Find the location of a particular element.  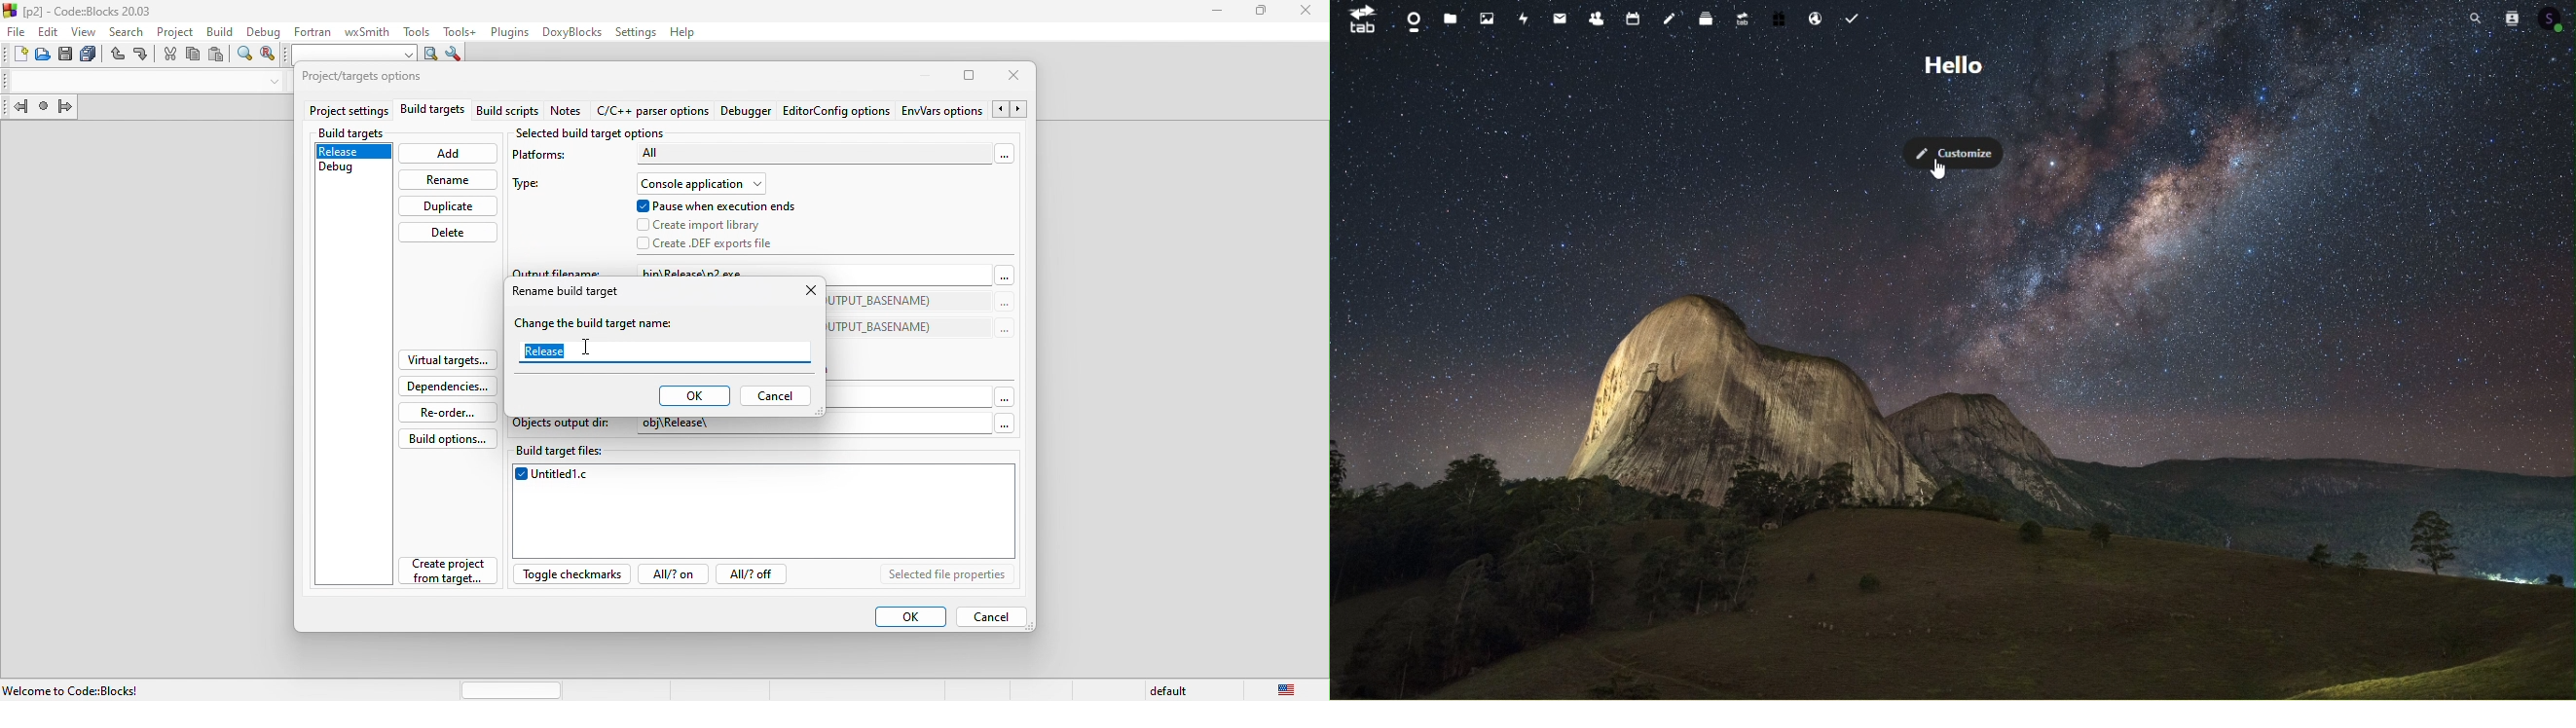

Dashboard is located at coordinates (1414, 18).